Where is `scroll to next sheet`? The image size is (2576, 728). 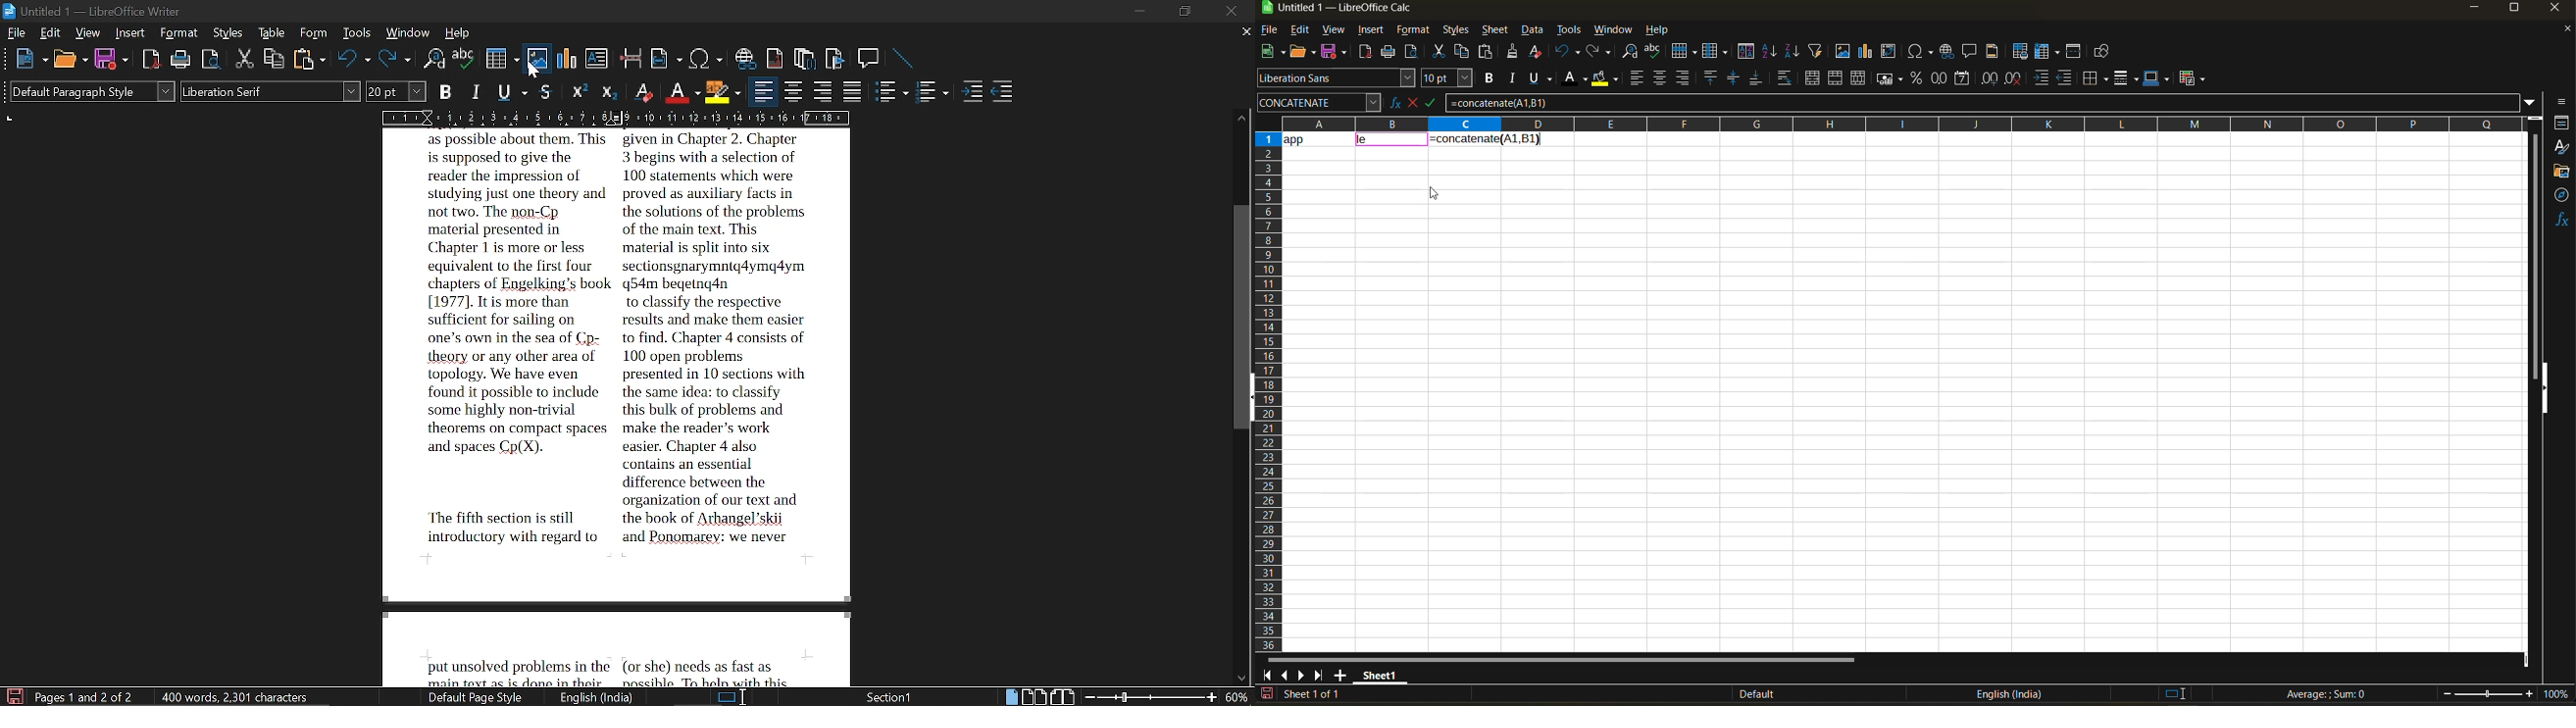 scroll to next sheet is located at coordinates (1300, 675).